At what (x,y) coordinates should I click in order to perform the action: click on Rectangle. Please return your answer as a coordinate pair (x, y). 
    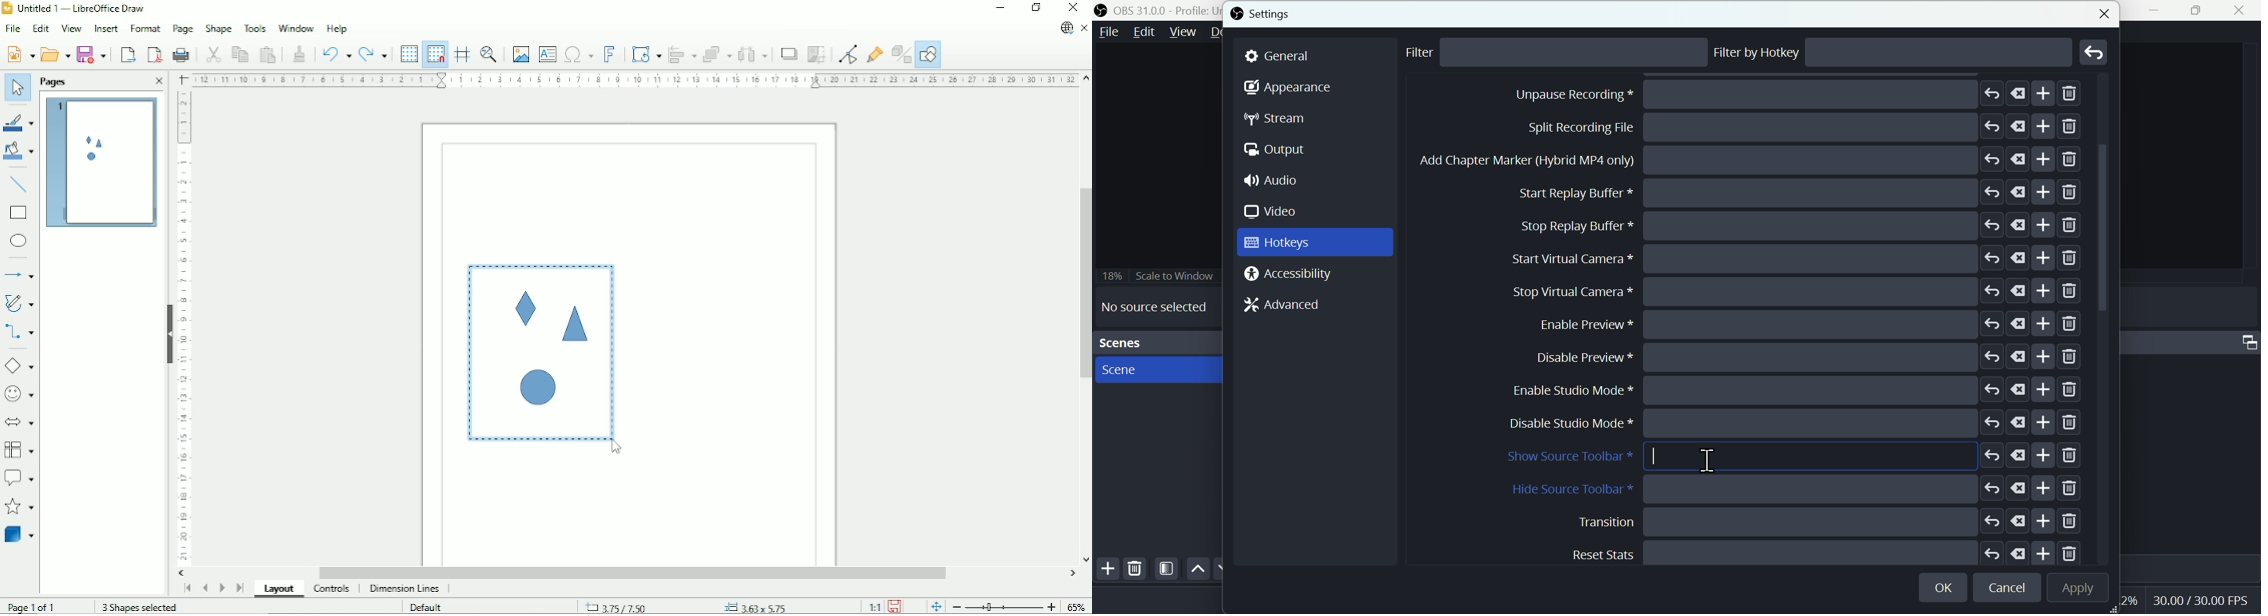
    Looking at the image, I should click on (19, 213).